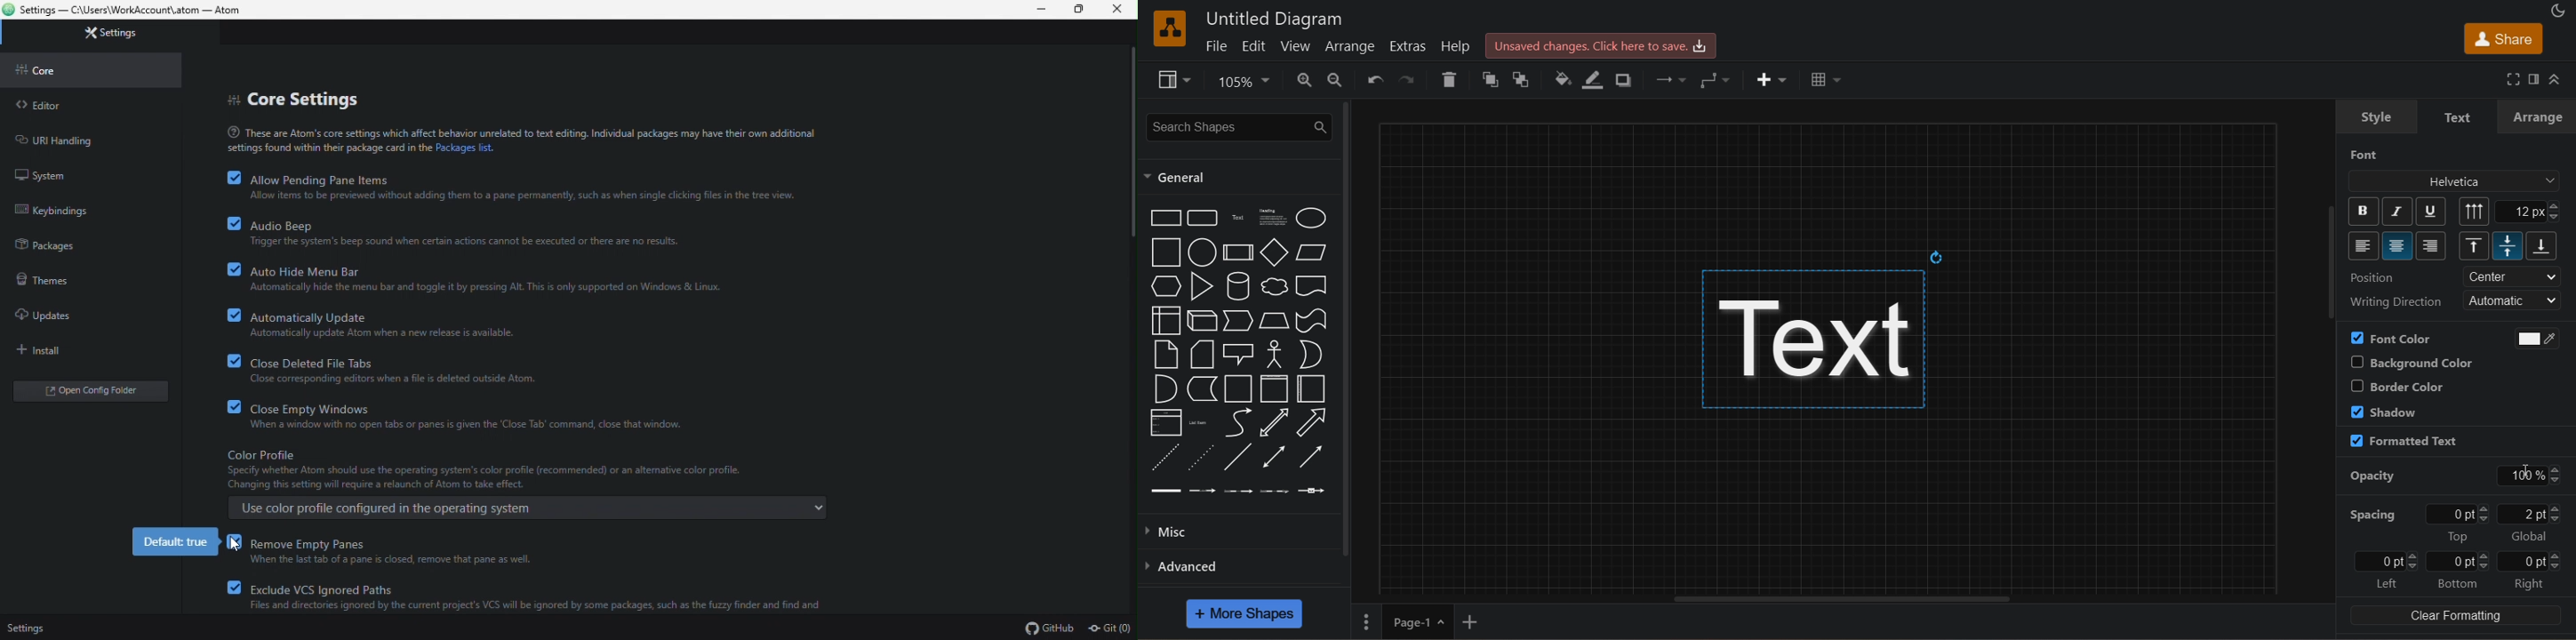  I want to click on 100%, so click(2532, 476).